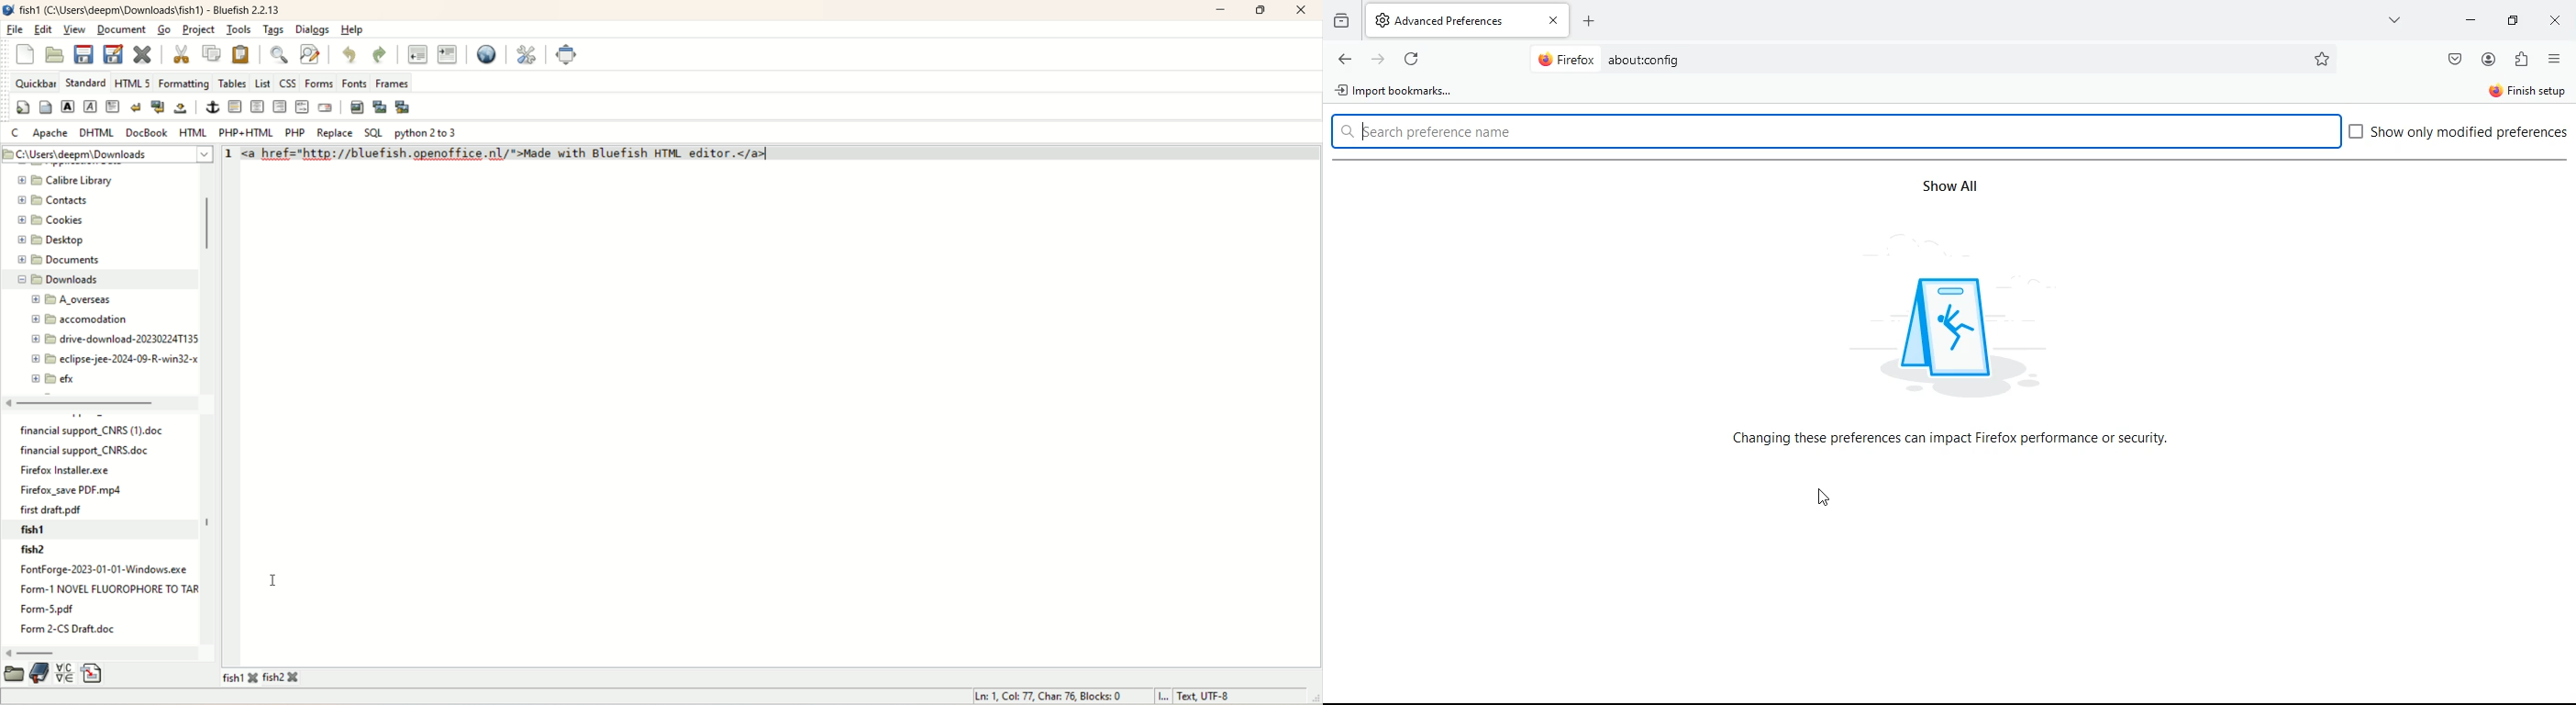 Image resolution: width=2576 pixels, height=728 pixels. Describe the element at coordinates (320, 82) in the screenshot. I see `forms` at that location.